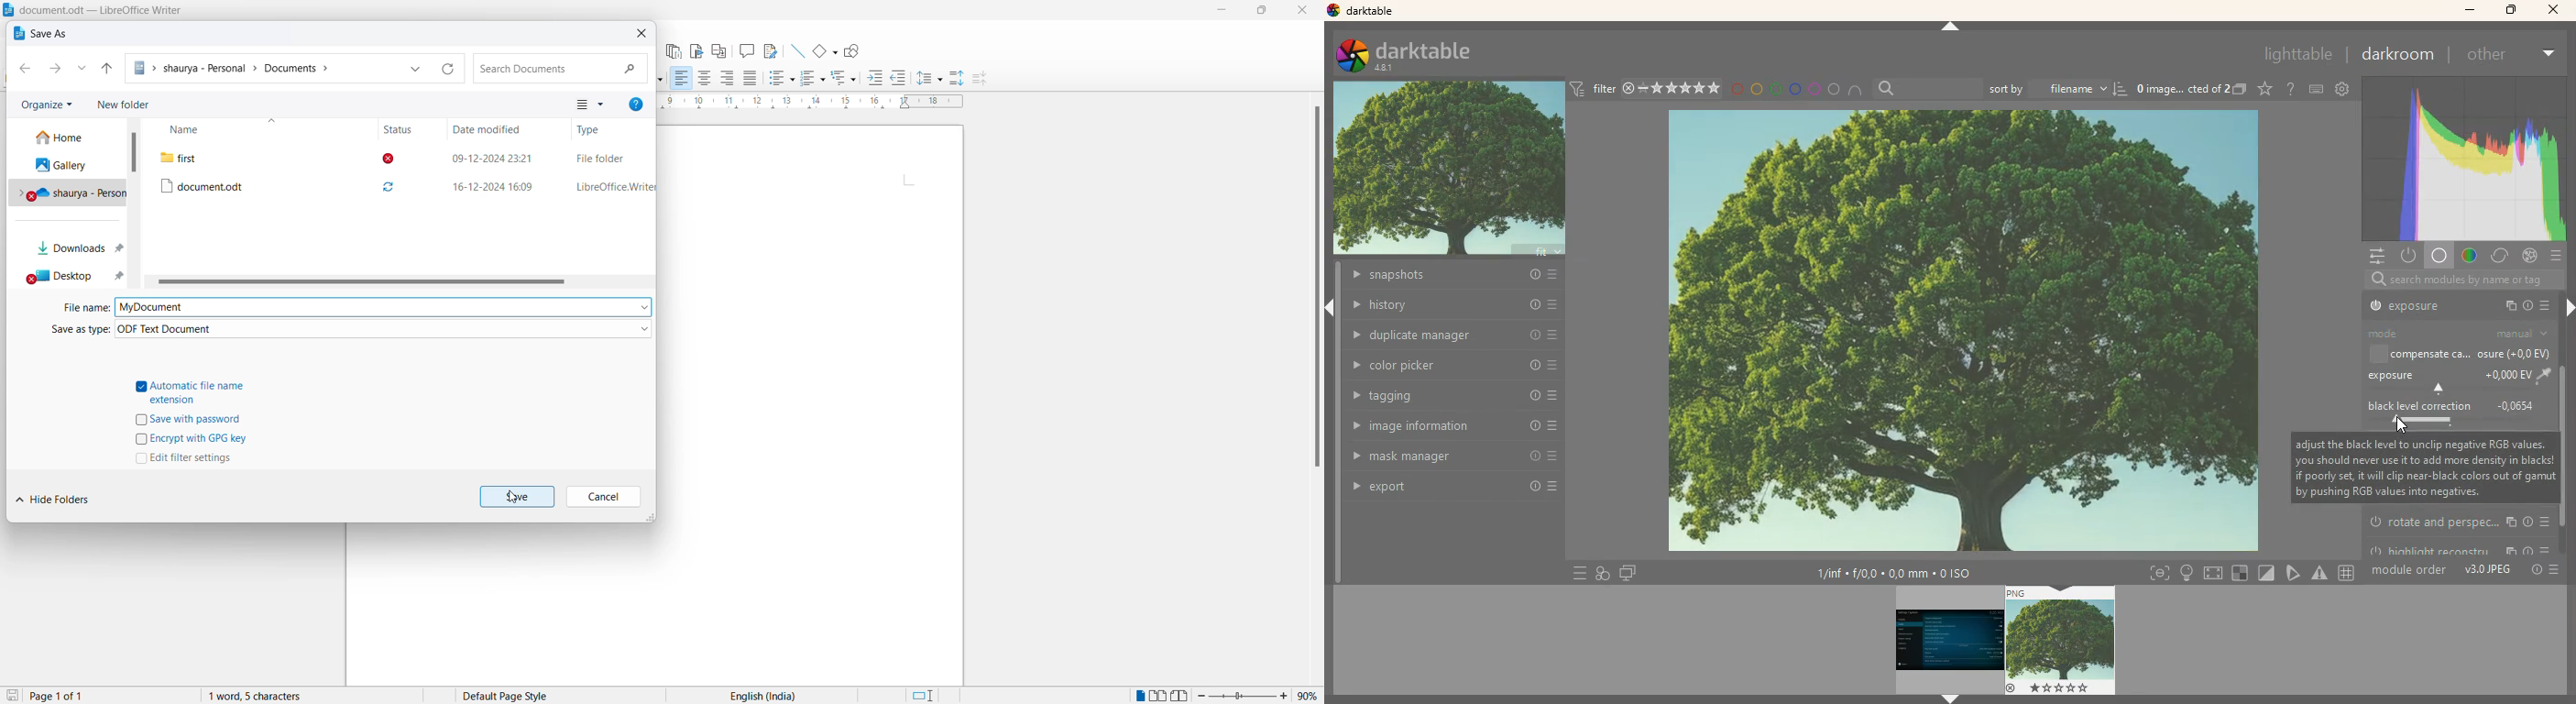 This screenshot has width=2576, height=728. What do you see at coordinates (2492, 57) in the screenshot?
I see `other` at bounding box center [2492, 57].